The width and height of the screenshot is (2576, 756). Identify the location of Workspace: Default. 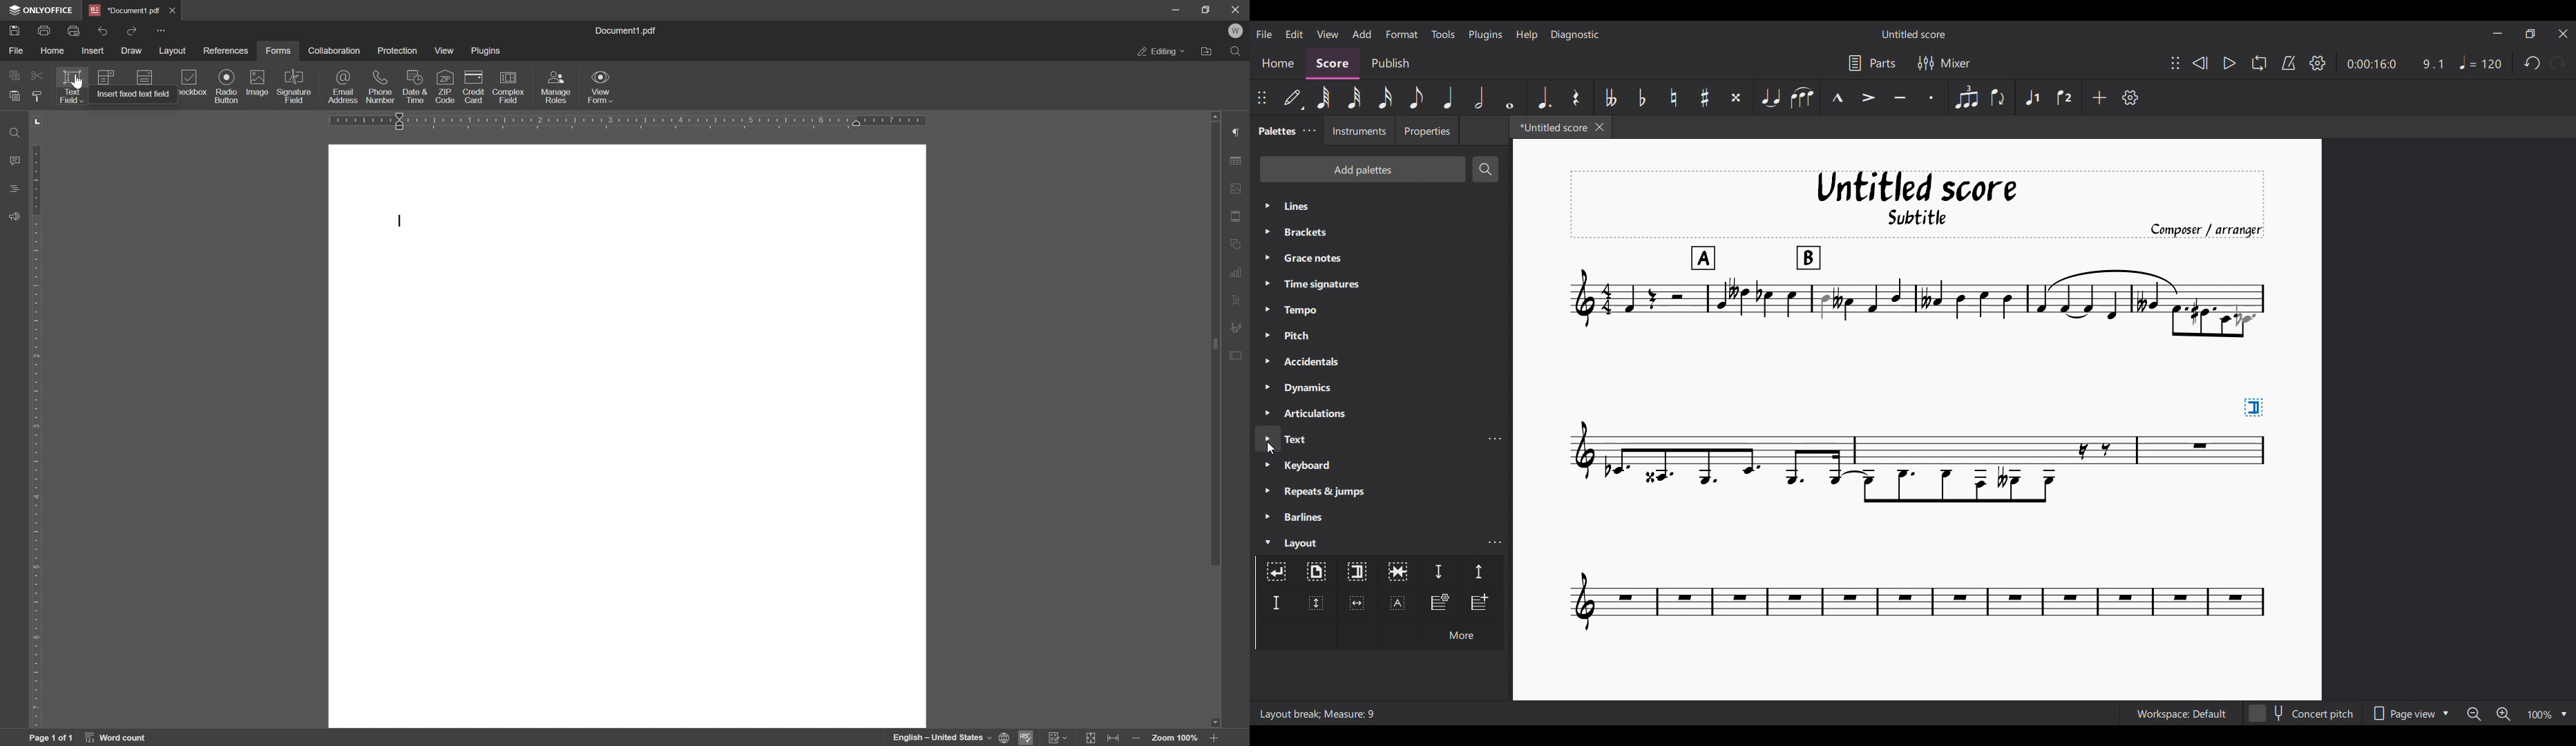
(2182, 713).